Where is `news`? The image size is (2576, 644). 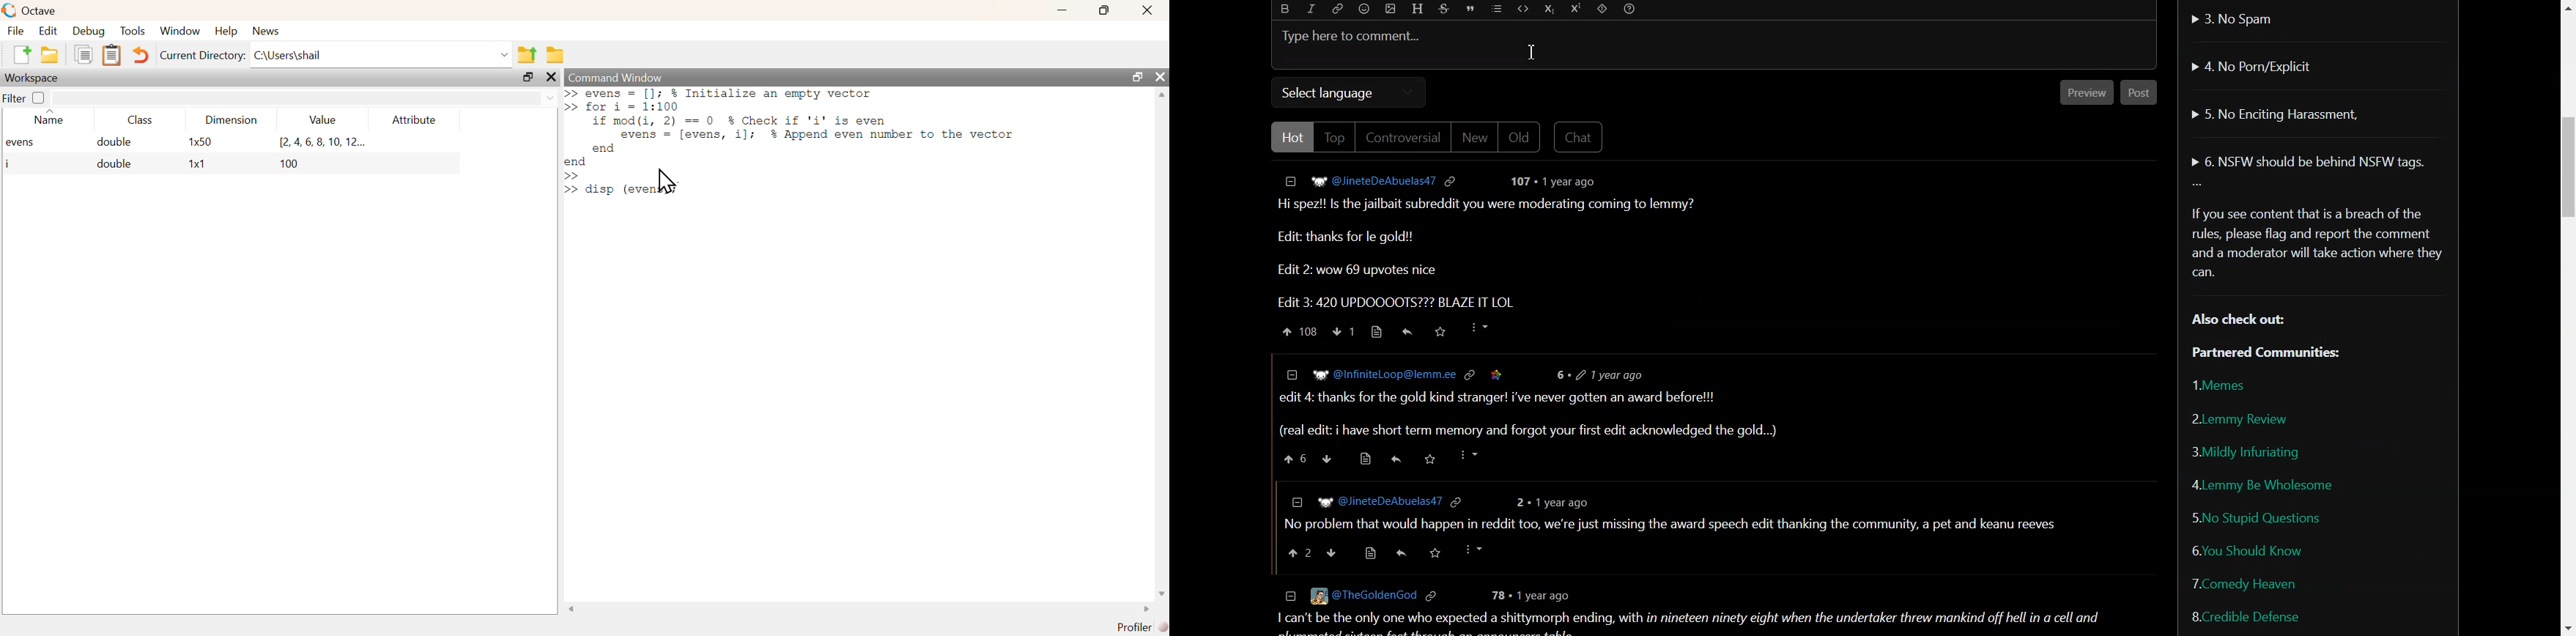
news is located at coordinates (268, 30).